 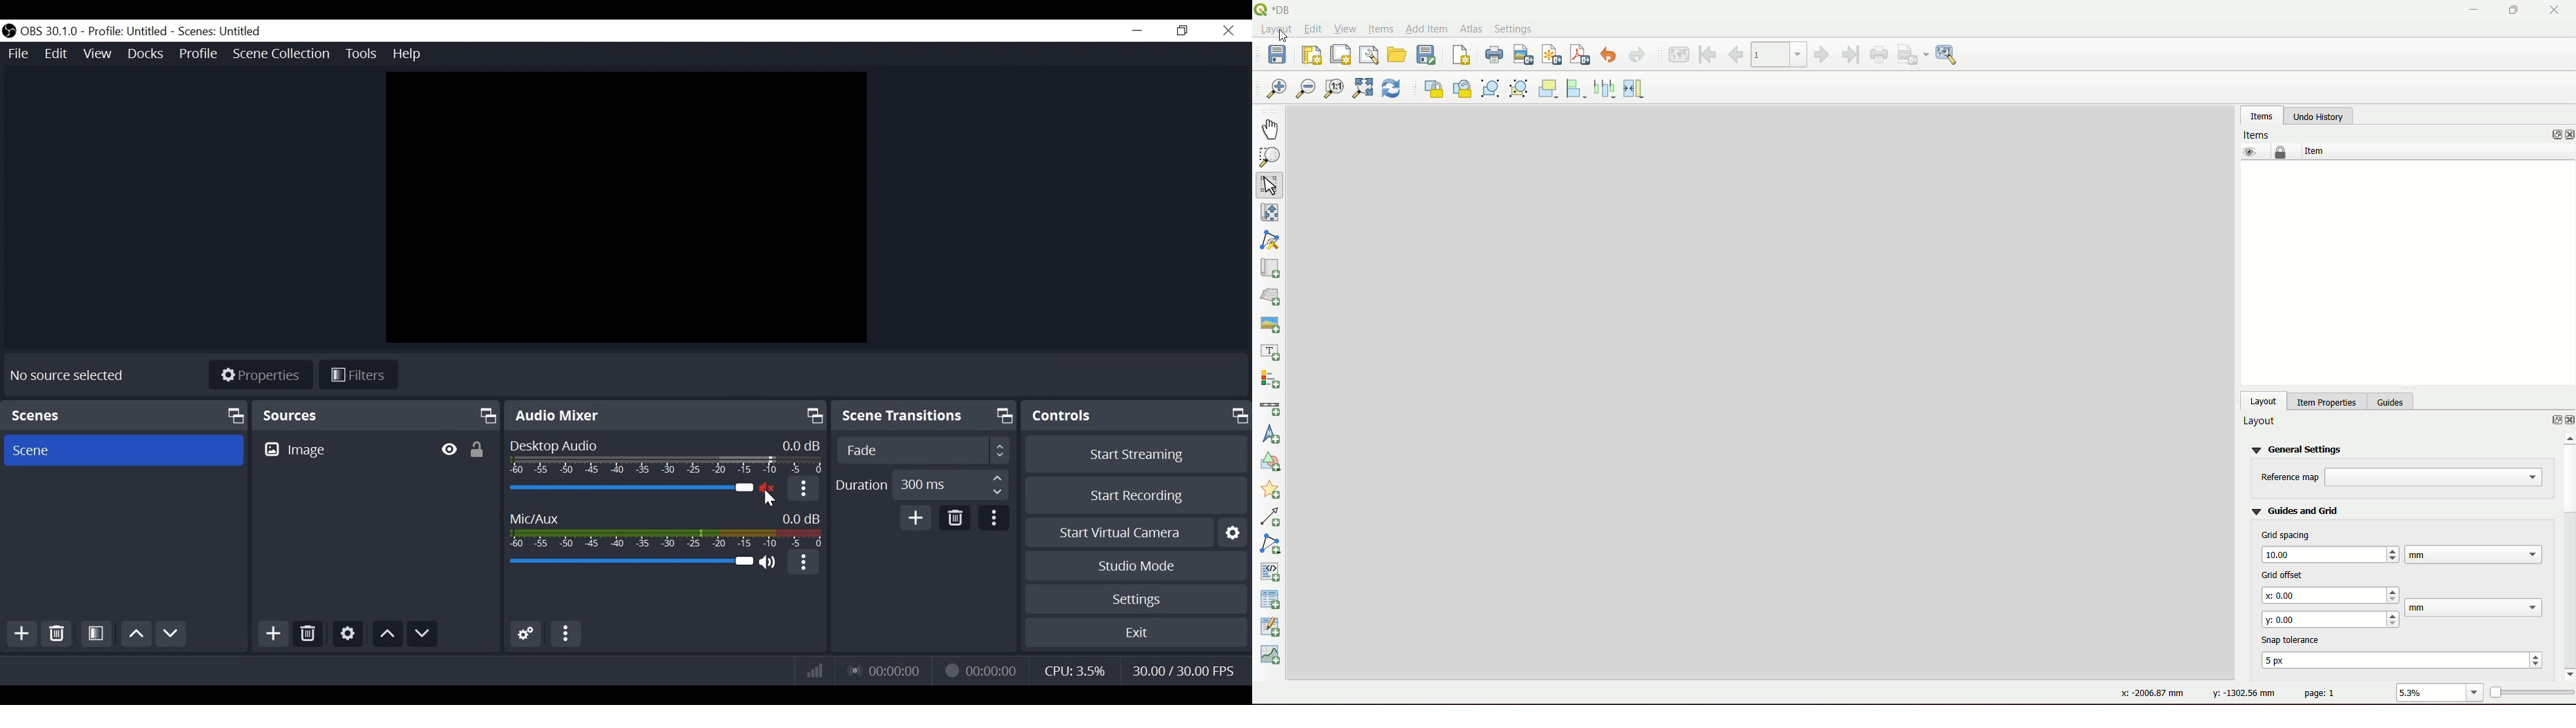 I want to click on Profile, so click(x=198, y=55).